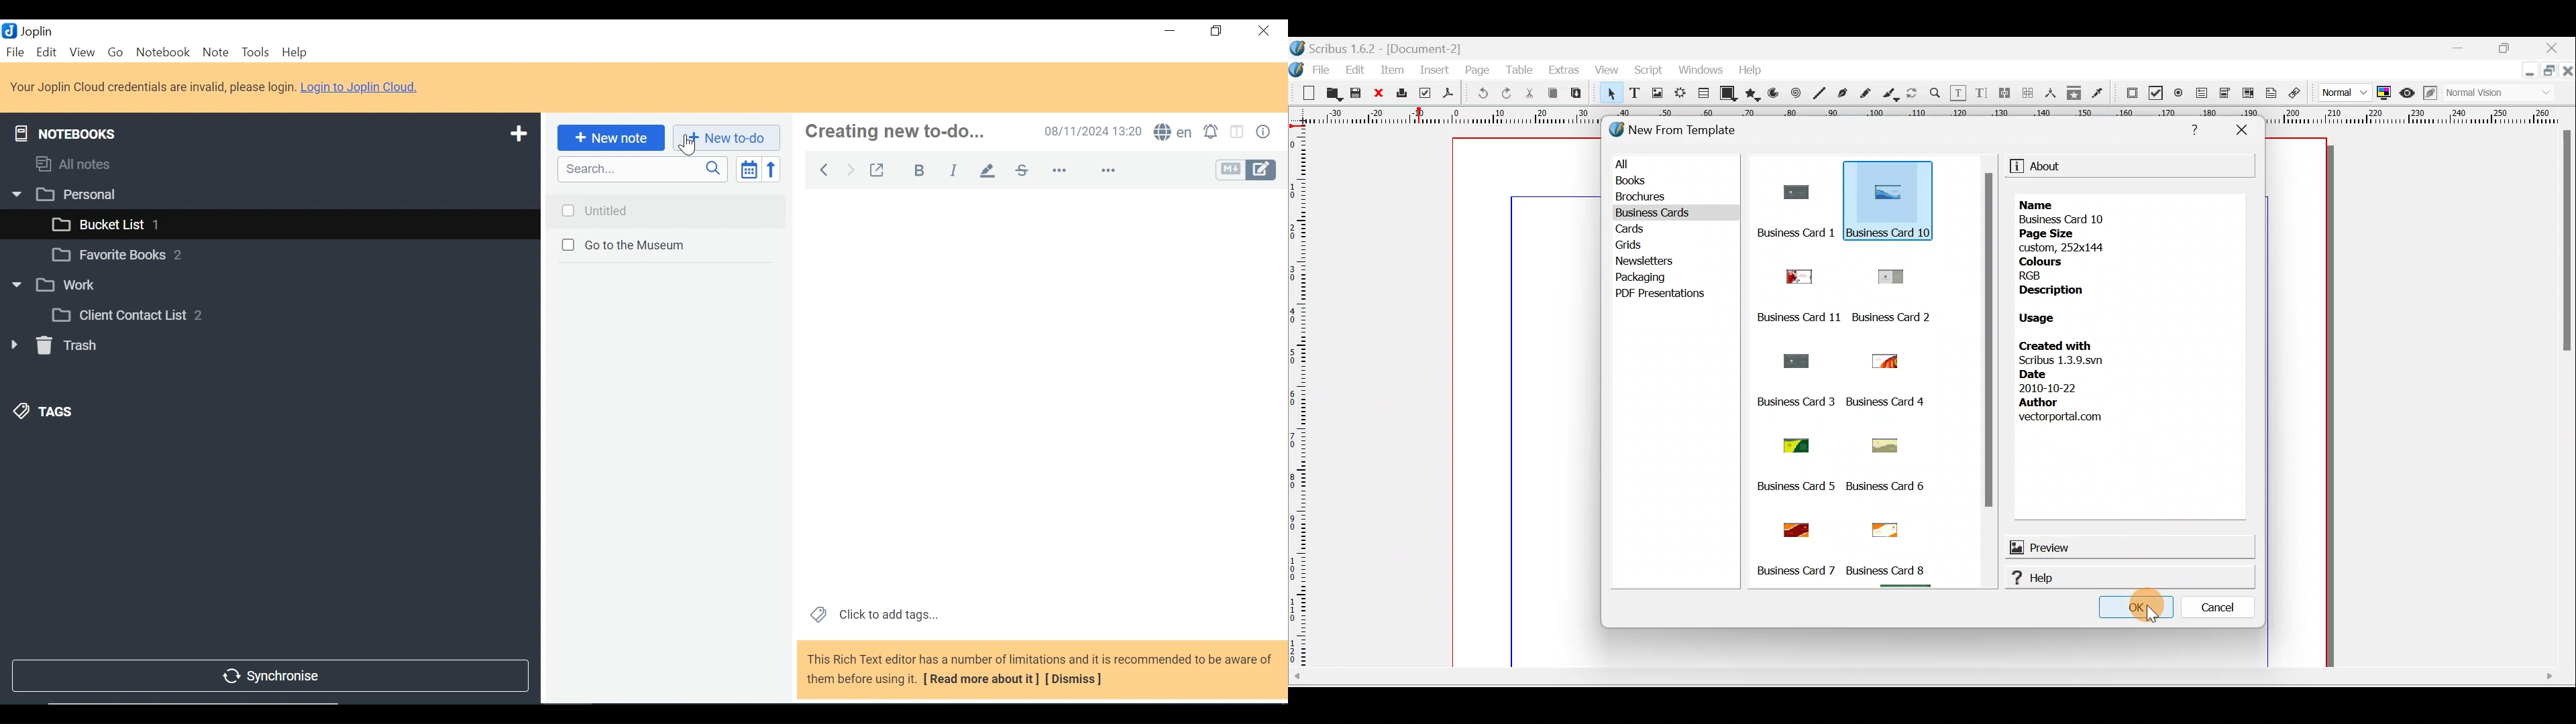  What do you see at coordinates (1792, 359) in the screenshot?
I see `Business card image` at bounding box center [1792, 359].